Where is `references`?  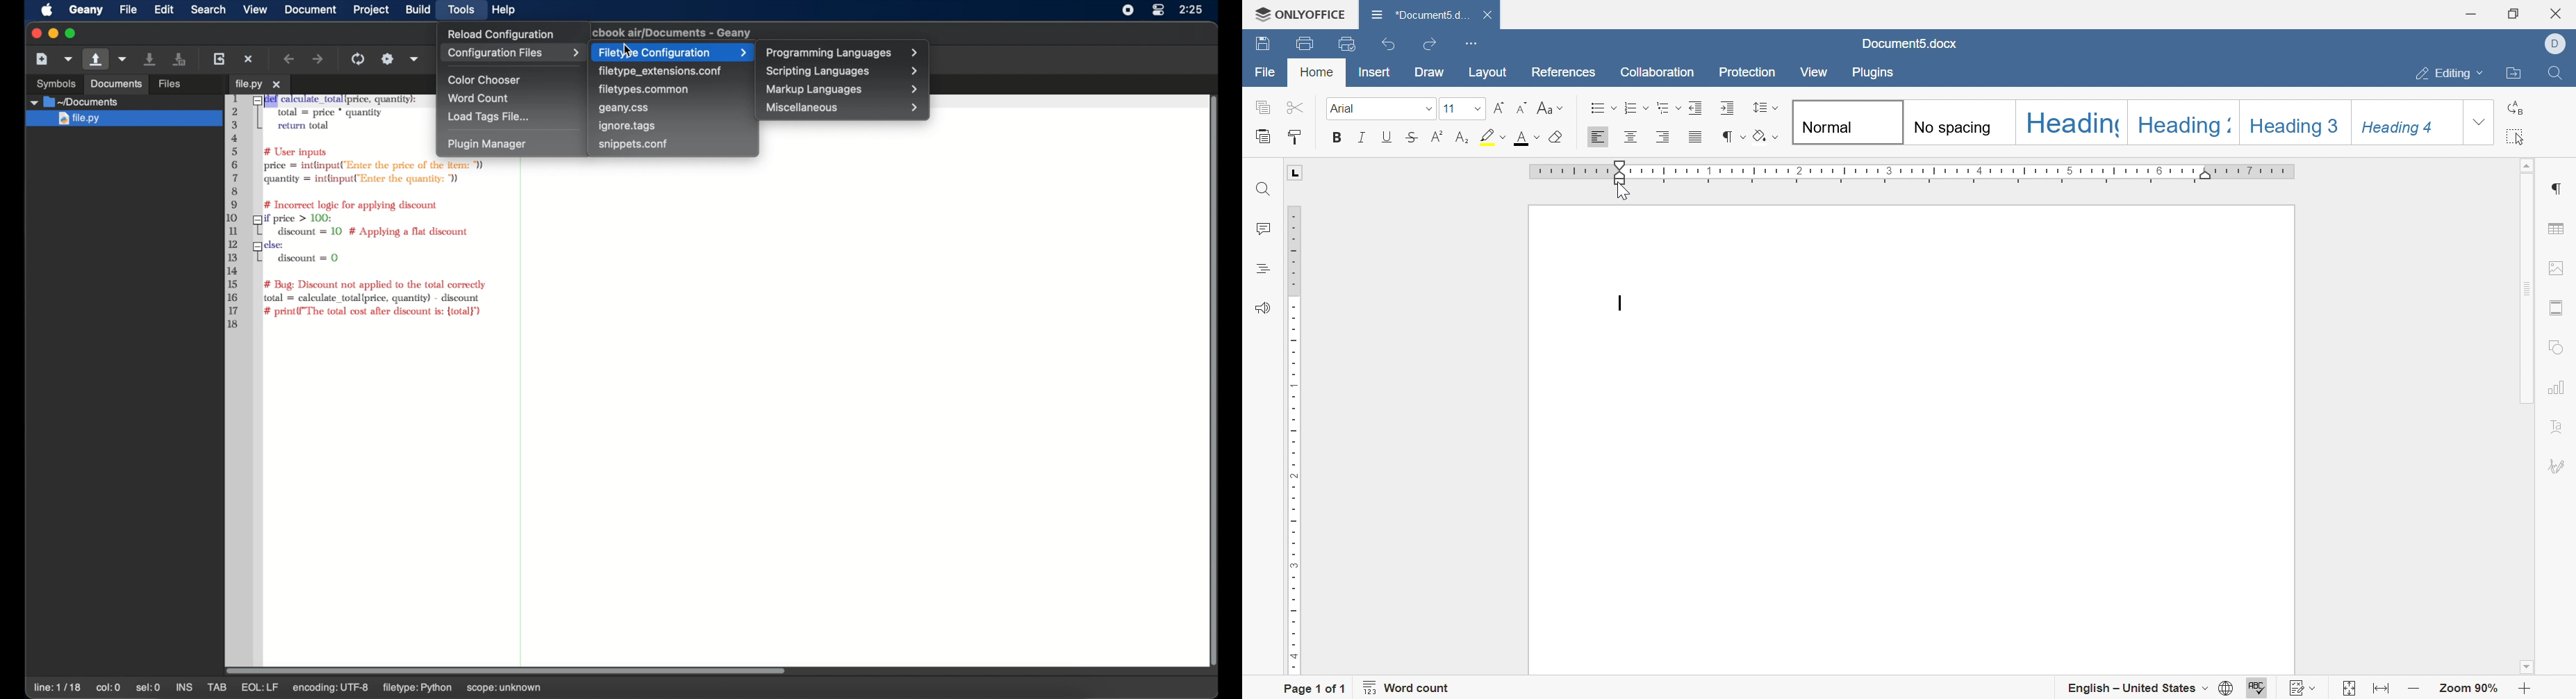
references is located at coordinates (1564, 72).